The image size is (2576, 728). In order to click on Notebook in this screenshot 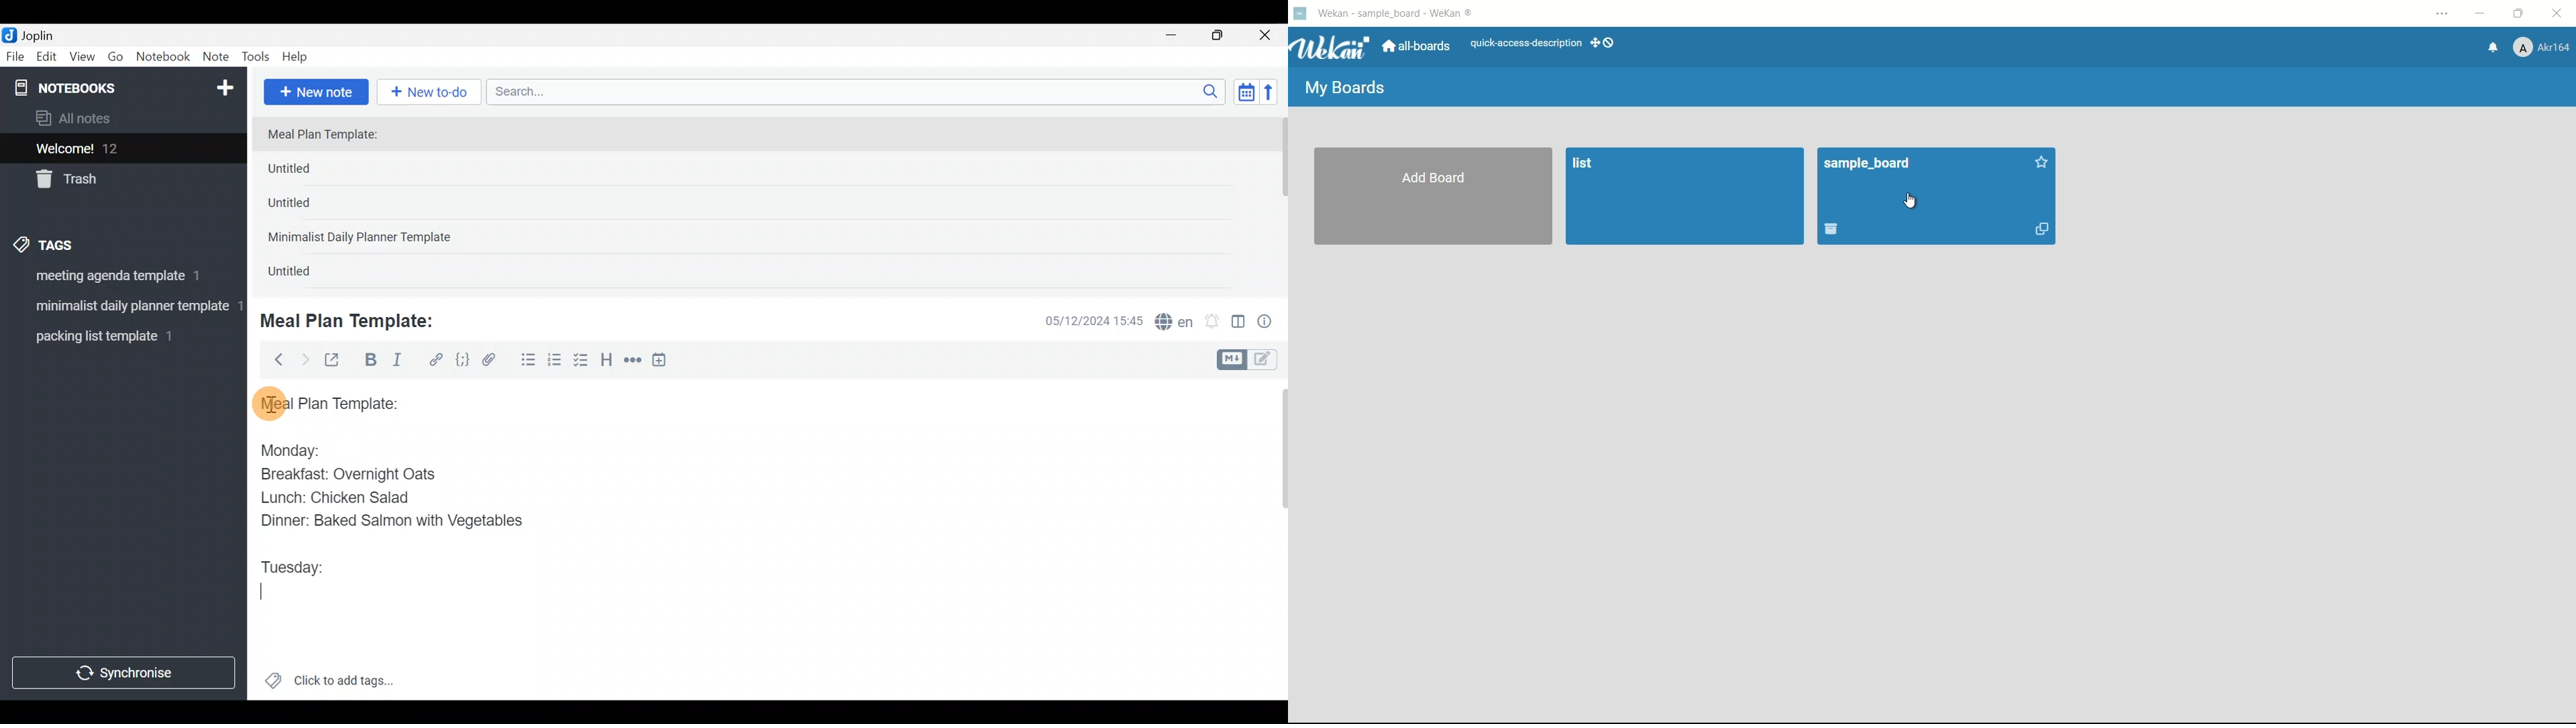, I will do `click(164, 57)`.